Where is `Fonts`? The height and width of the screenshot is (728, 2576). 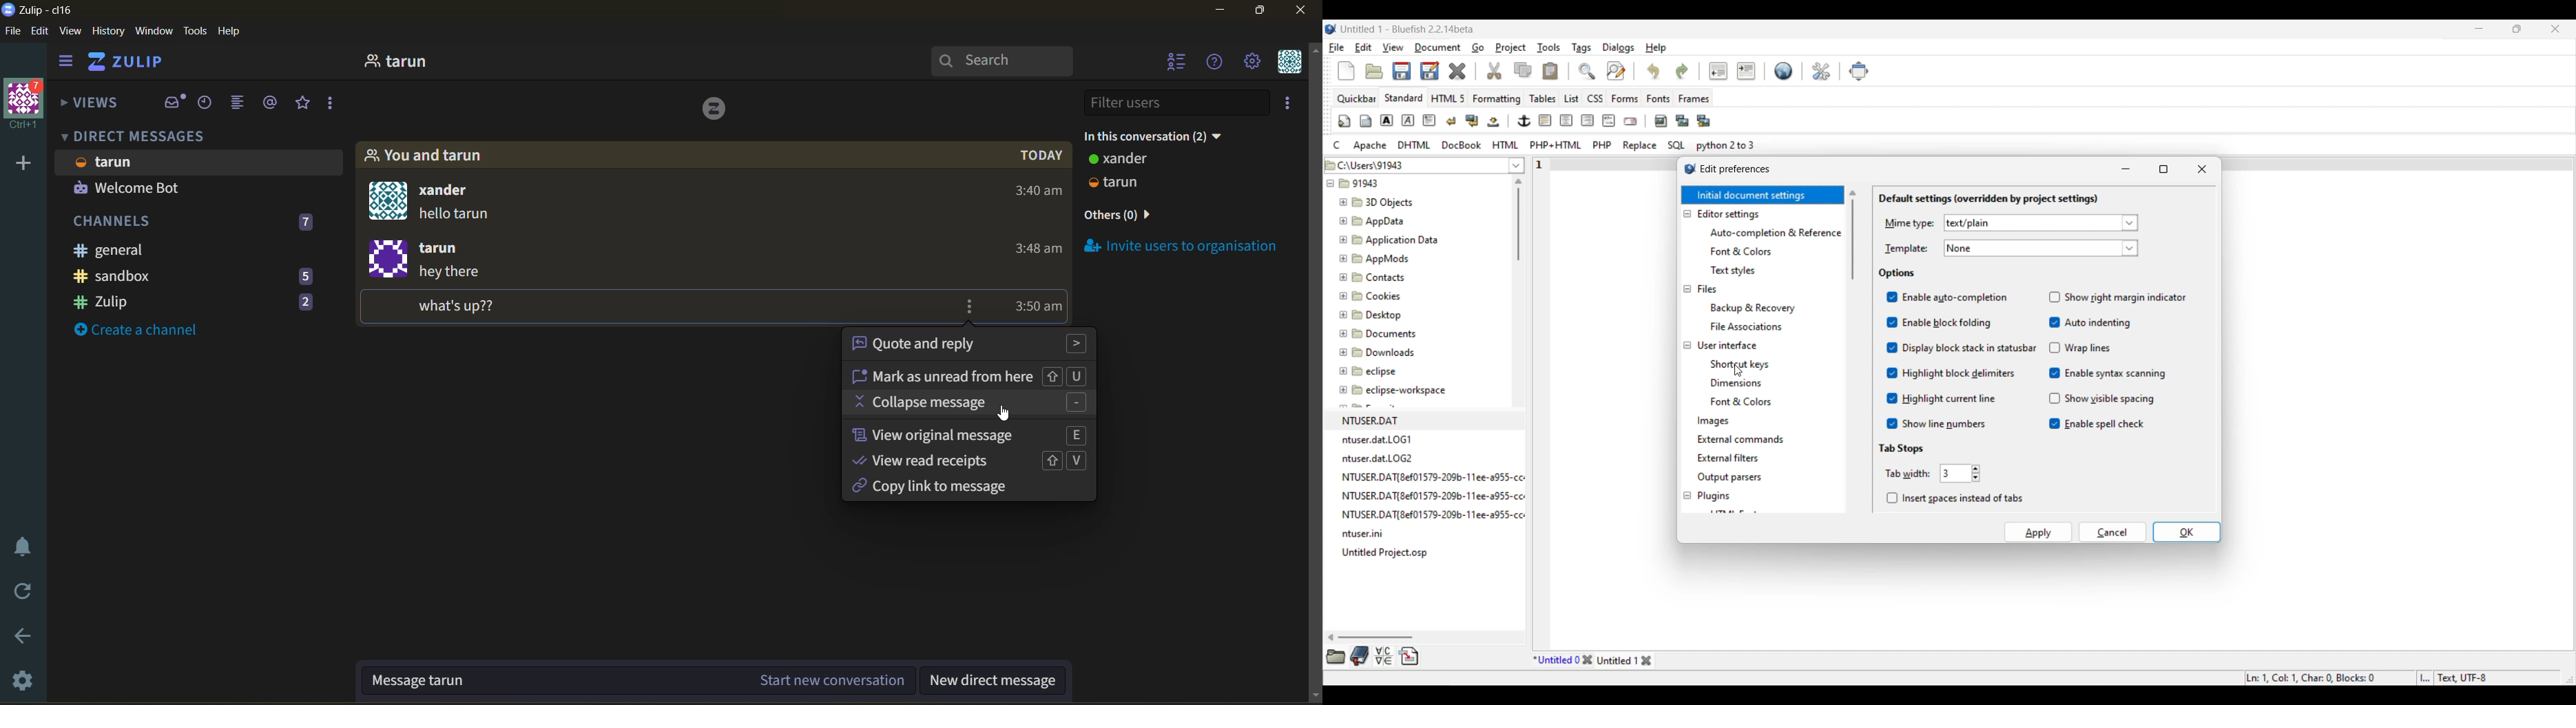
Fonts is located at coordinates (1659, 98).